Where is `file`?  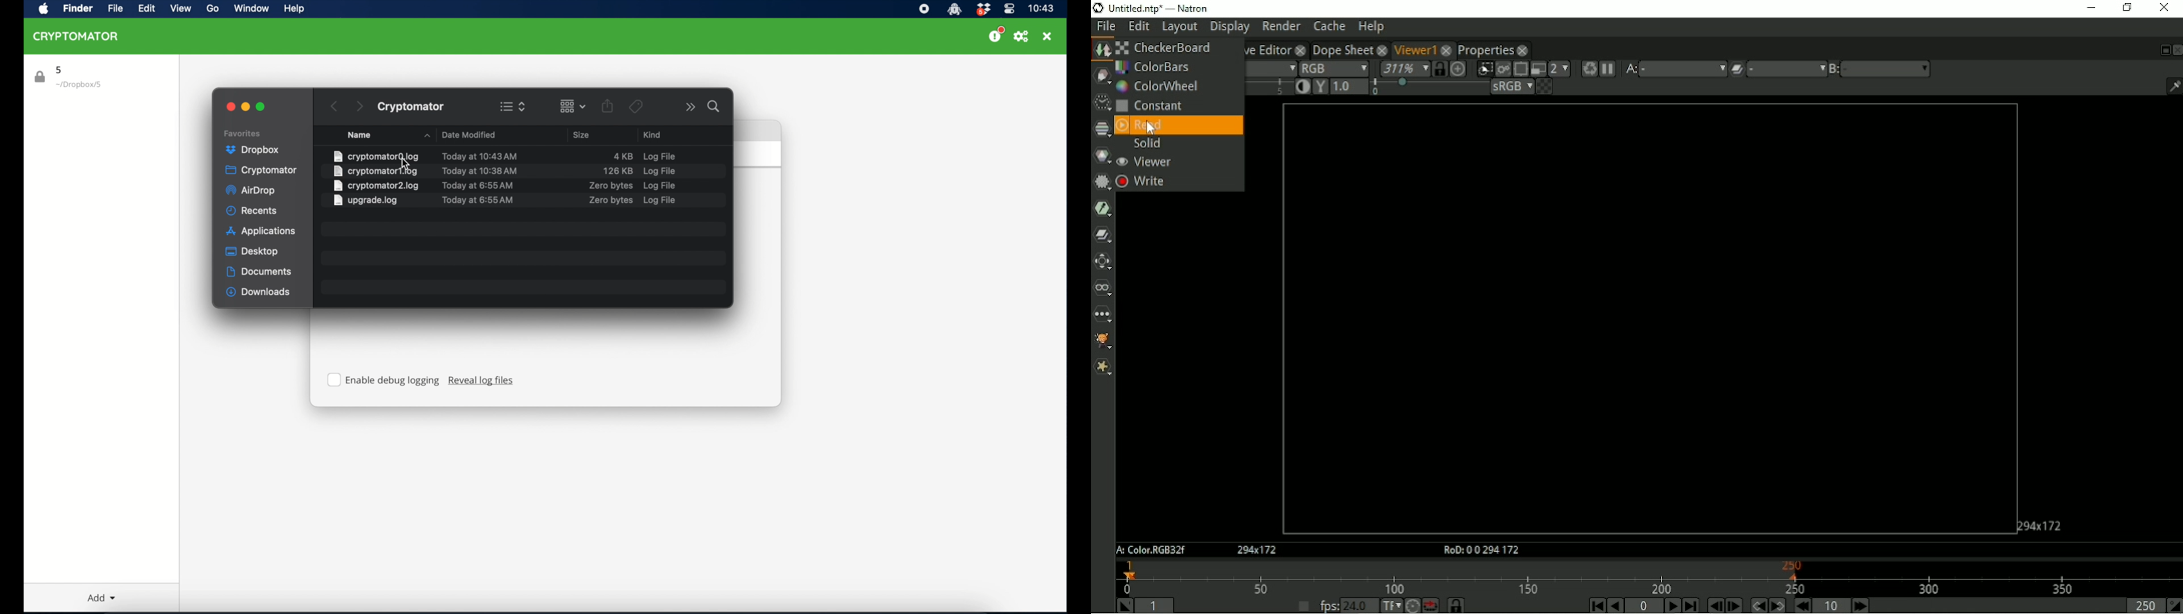
file is located at coordinates (375, 171).